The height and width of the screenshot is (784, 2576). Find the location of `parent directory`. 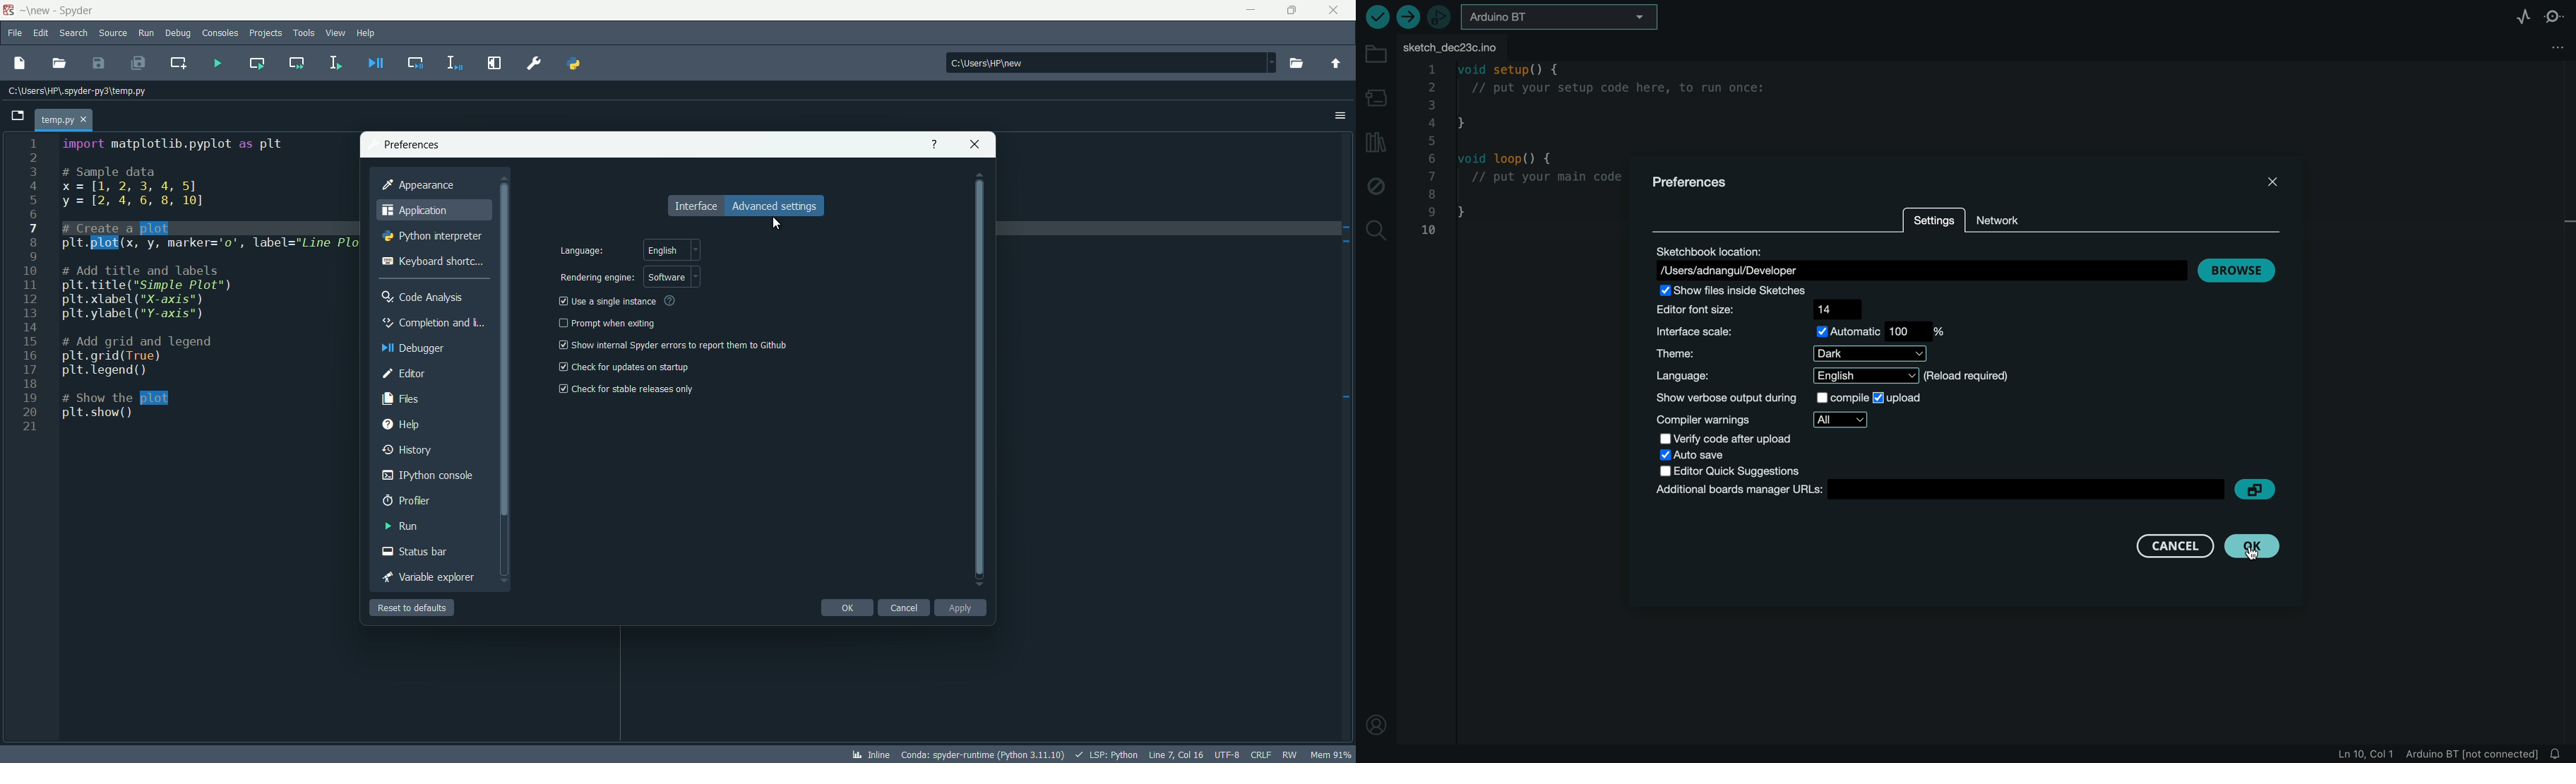

parent directory is located at coordinates (1335, 64).